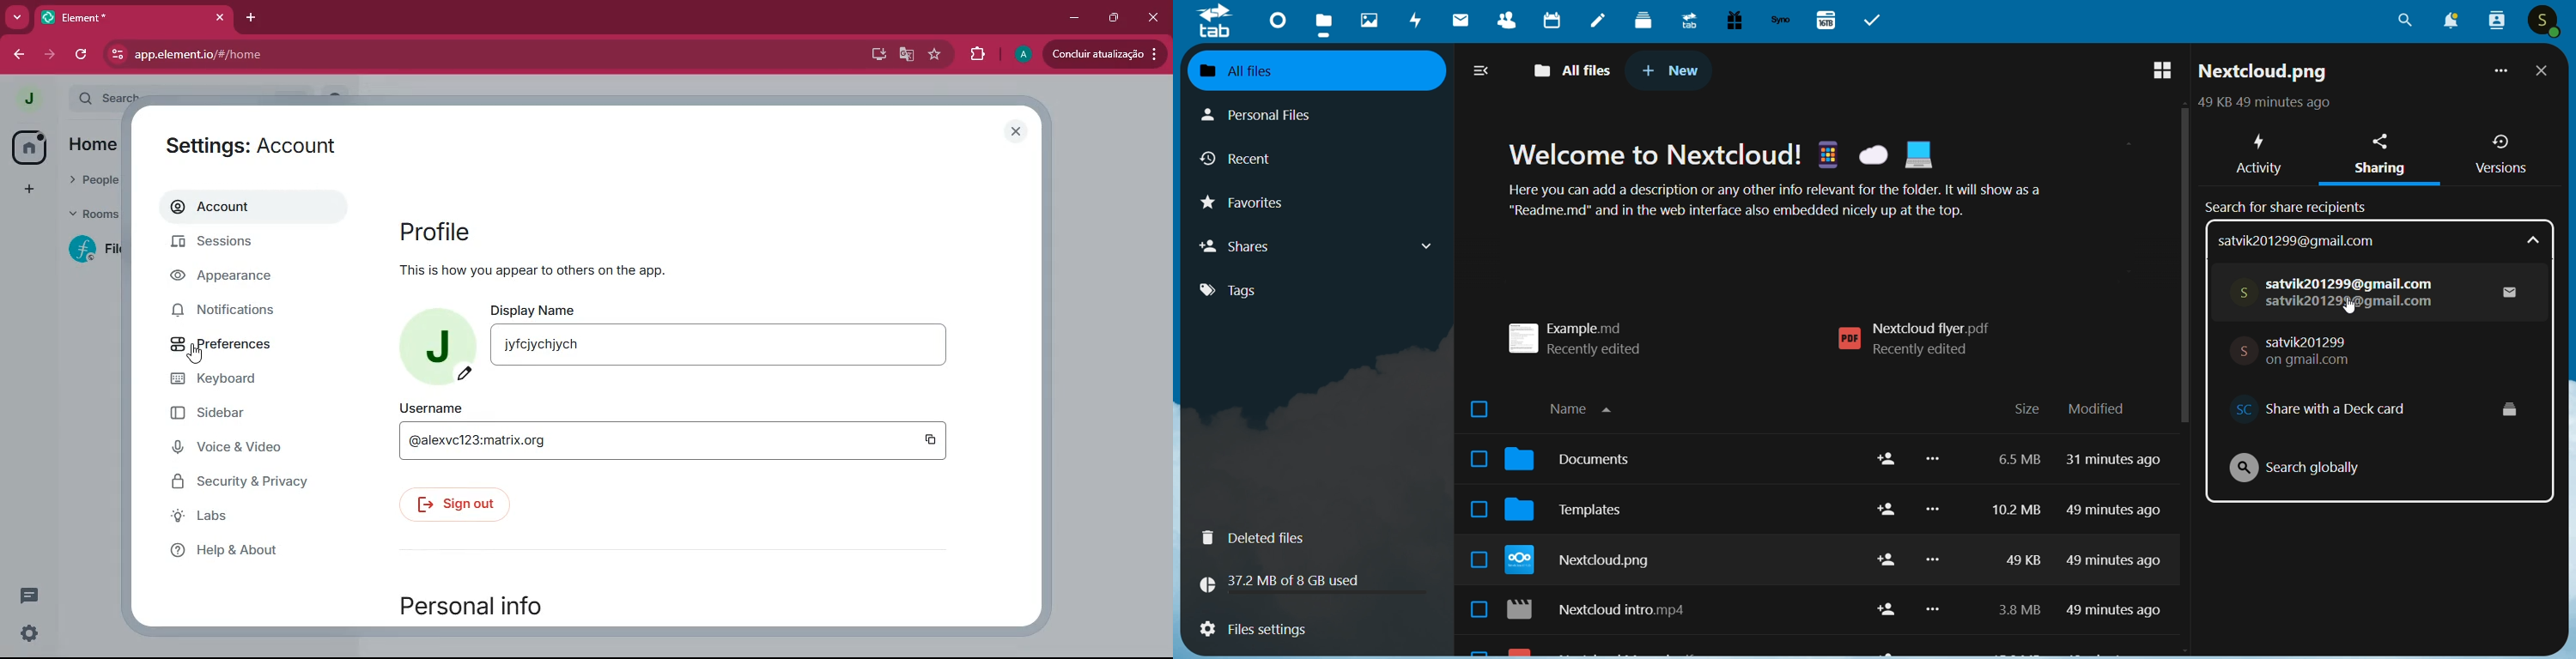 The height and width of the screenshot is (672, 2576). I want to click on notifications, so click(243, 312).